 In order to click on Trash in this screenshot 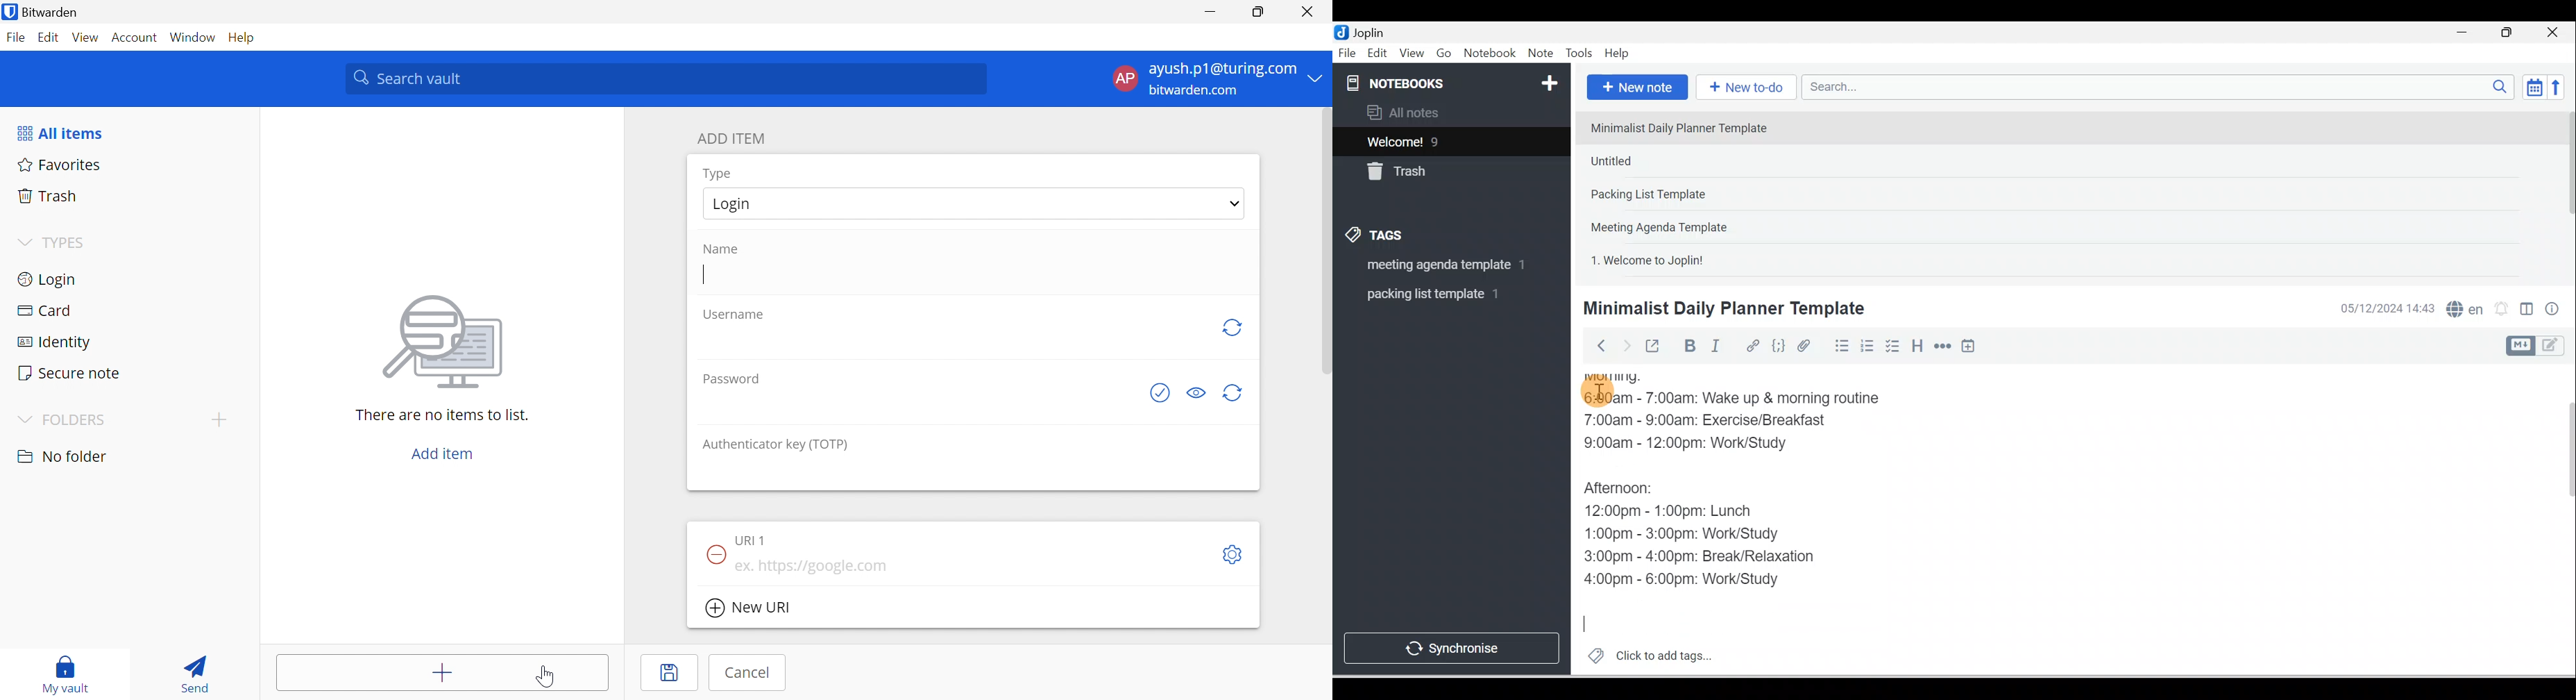, I will do `click(1428, 168)`.